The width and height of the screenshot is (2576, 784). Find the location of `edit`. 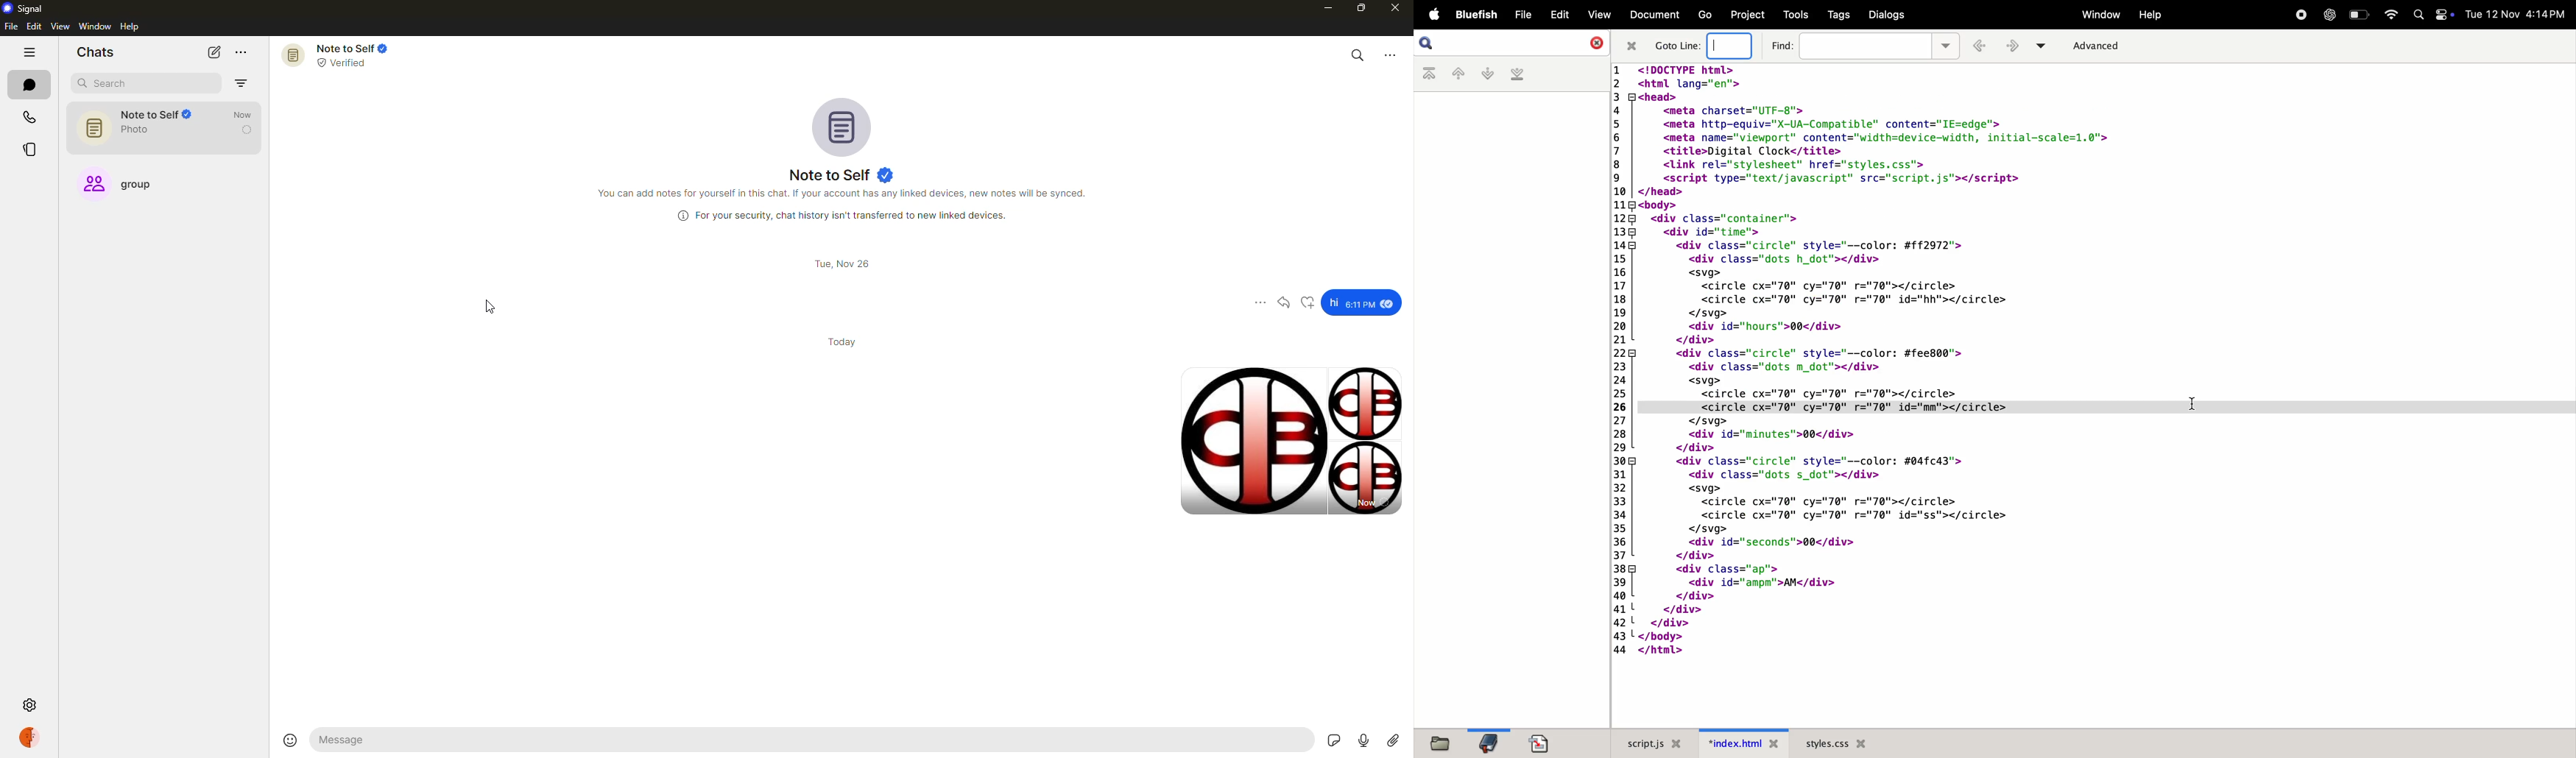

edit is located at coordinates (35, 26).